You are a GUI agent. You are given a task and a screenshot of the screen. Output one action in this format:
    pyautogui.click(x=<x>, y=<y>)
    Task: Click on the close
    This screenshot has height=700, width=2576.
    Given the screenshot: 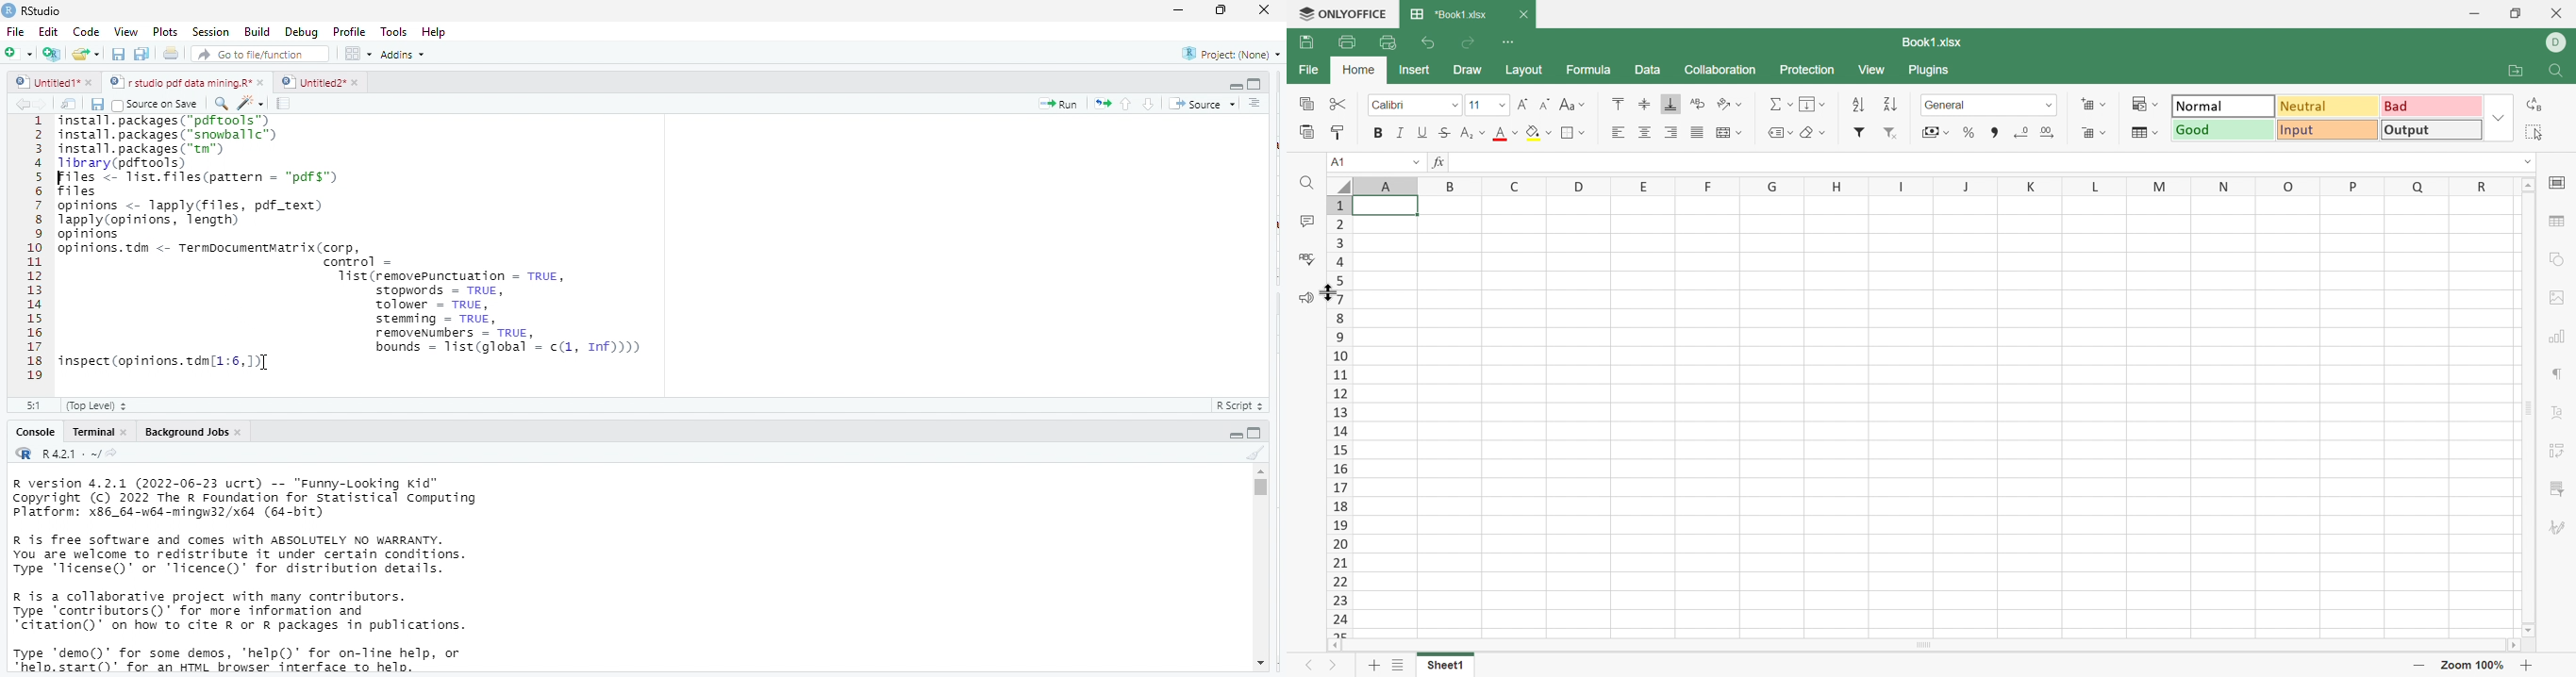 What is the action you would take?
    pyautogui.click(x=241, y=432)
    